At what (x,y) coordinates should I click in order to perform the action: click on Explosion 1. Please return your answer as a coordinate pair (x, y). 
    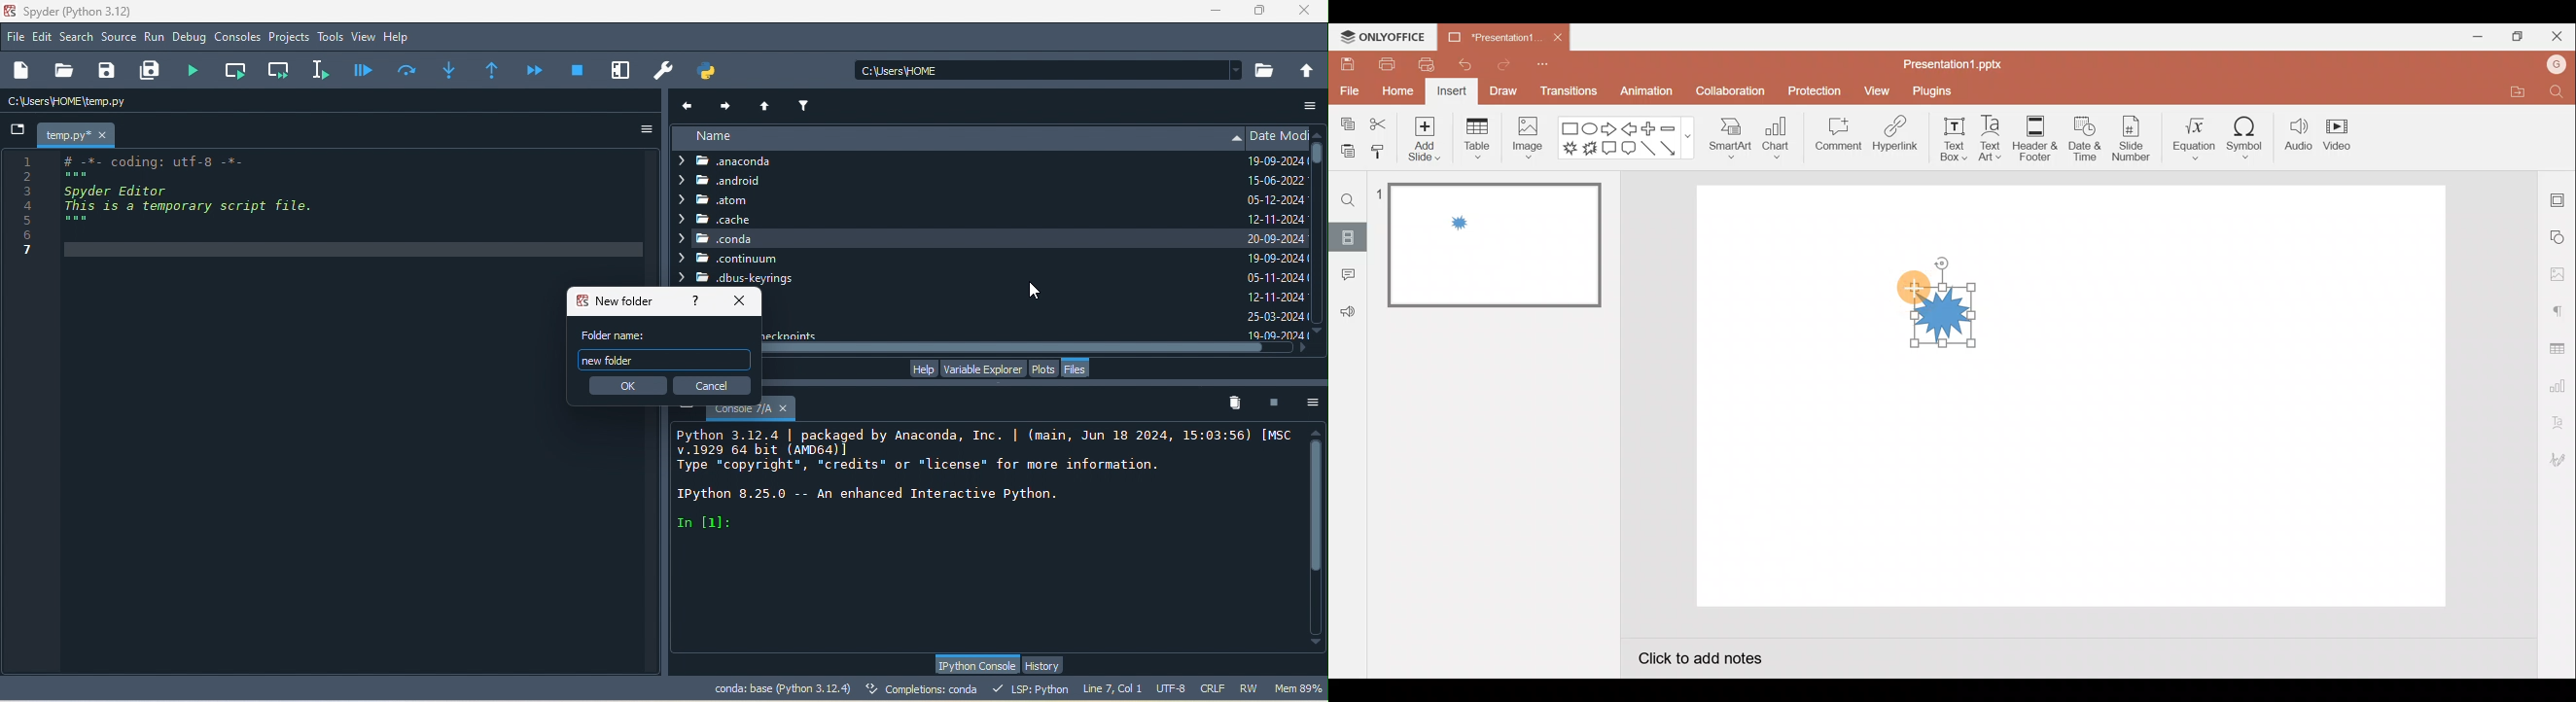
    Looking at the image, I should click on (1568, 150).